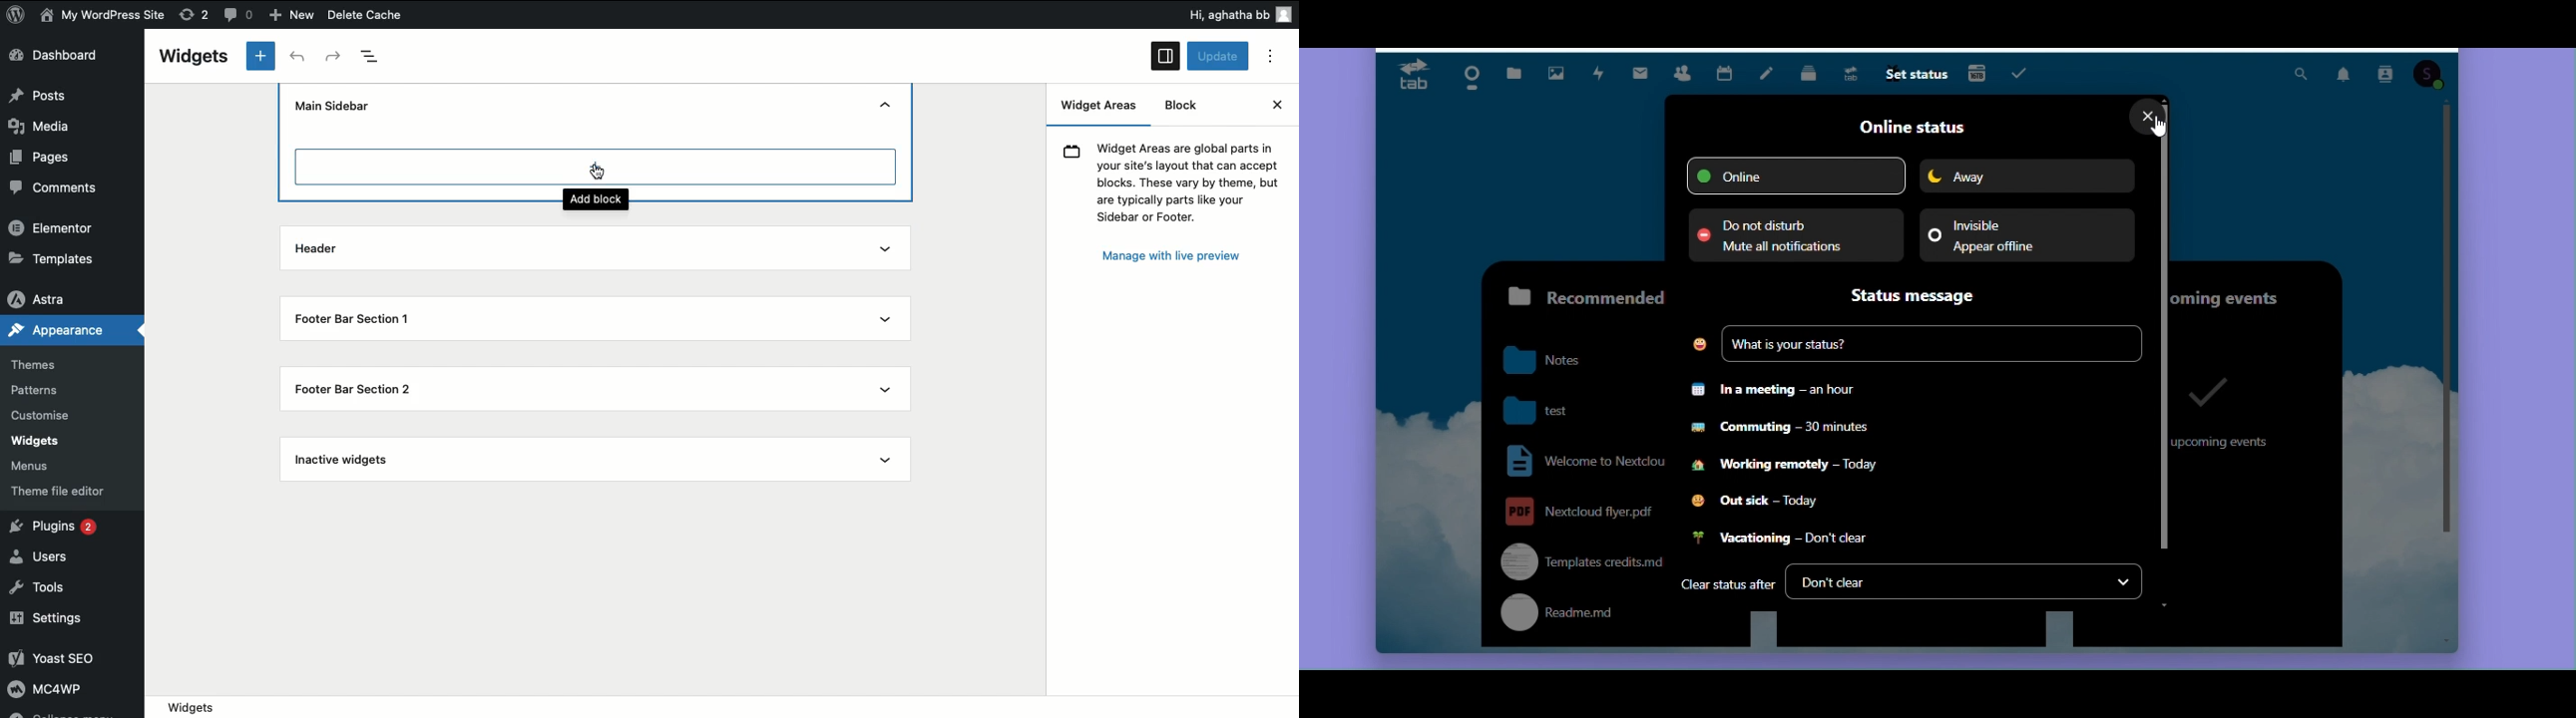 The image size is (2576, 728). Describe the element at coordinates (1855, 75) in the screenshot. I see `Upgrade` at that location.